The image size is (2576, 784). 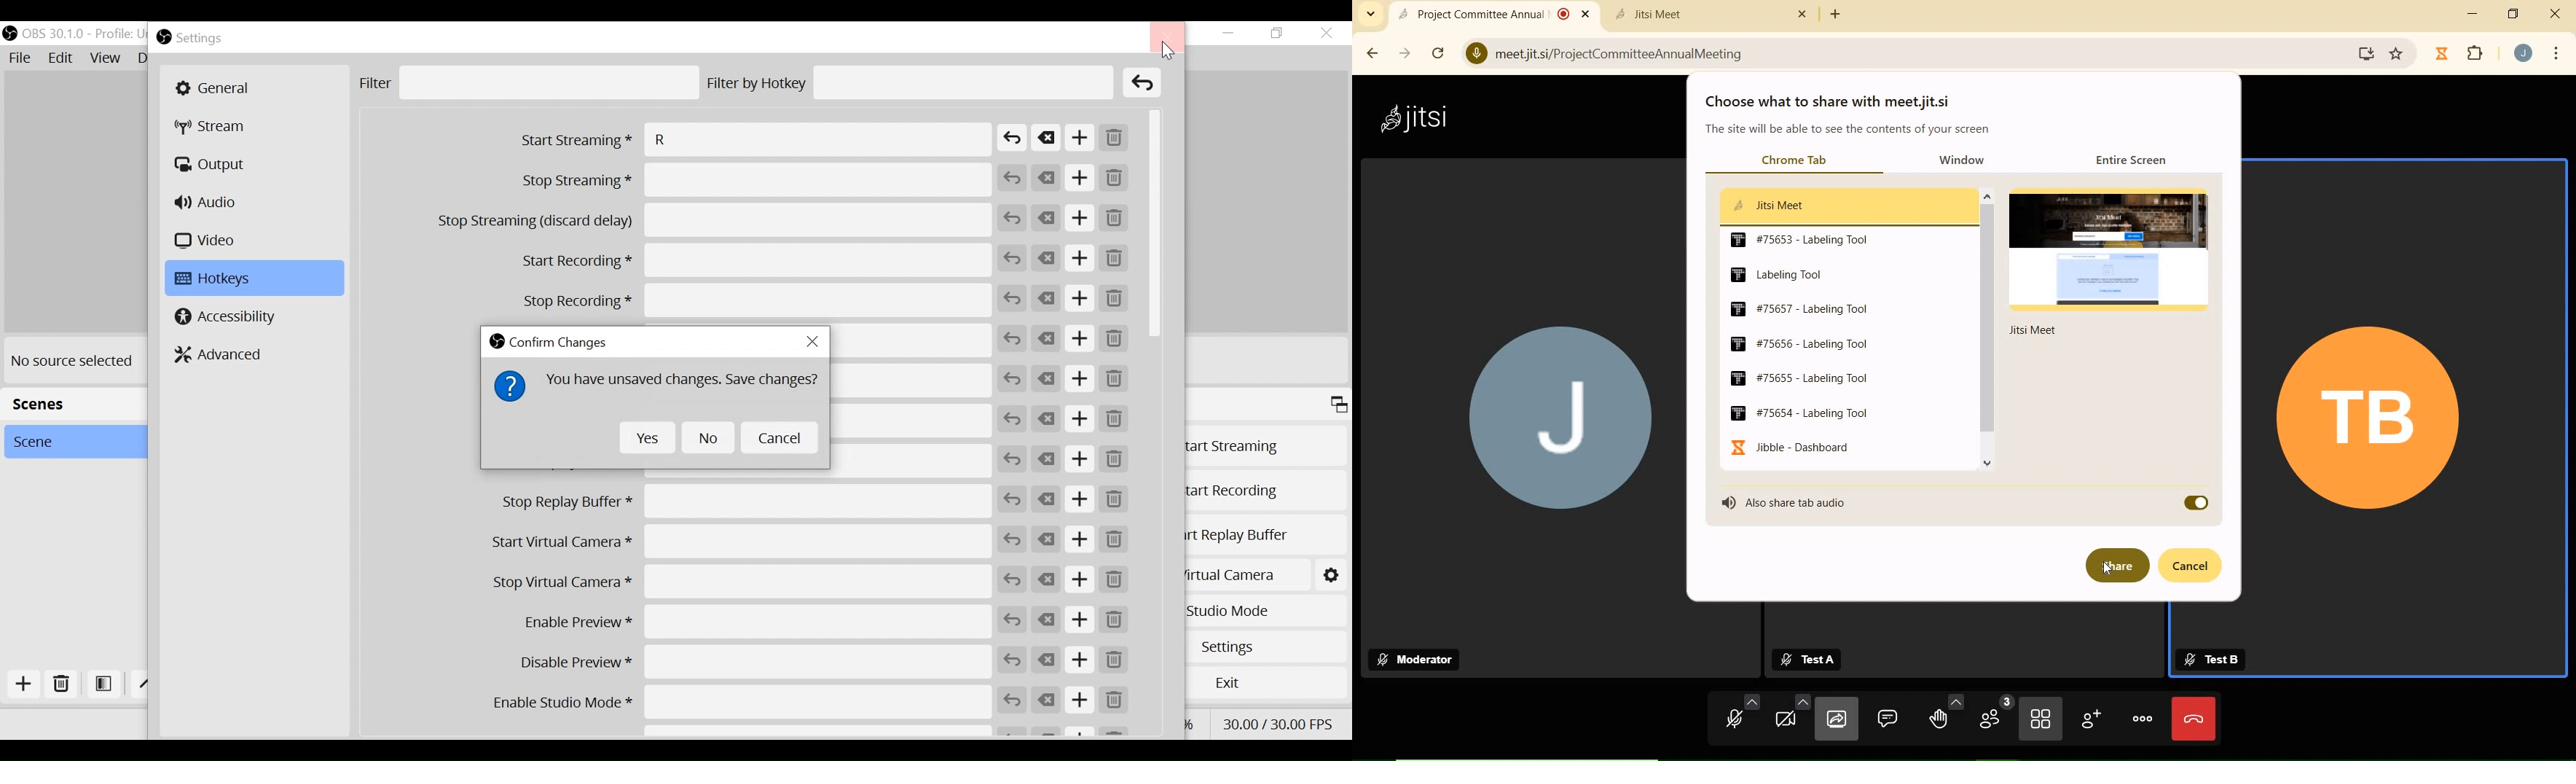 What do you see at coordinates (69, 402) in the screenshot?
I see `Scenes Panel` at bounding box center [69, 402].